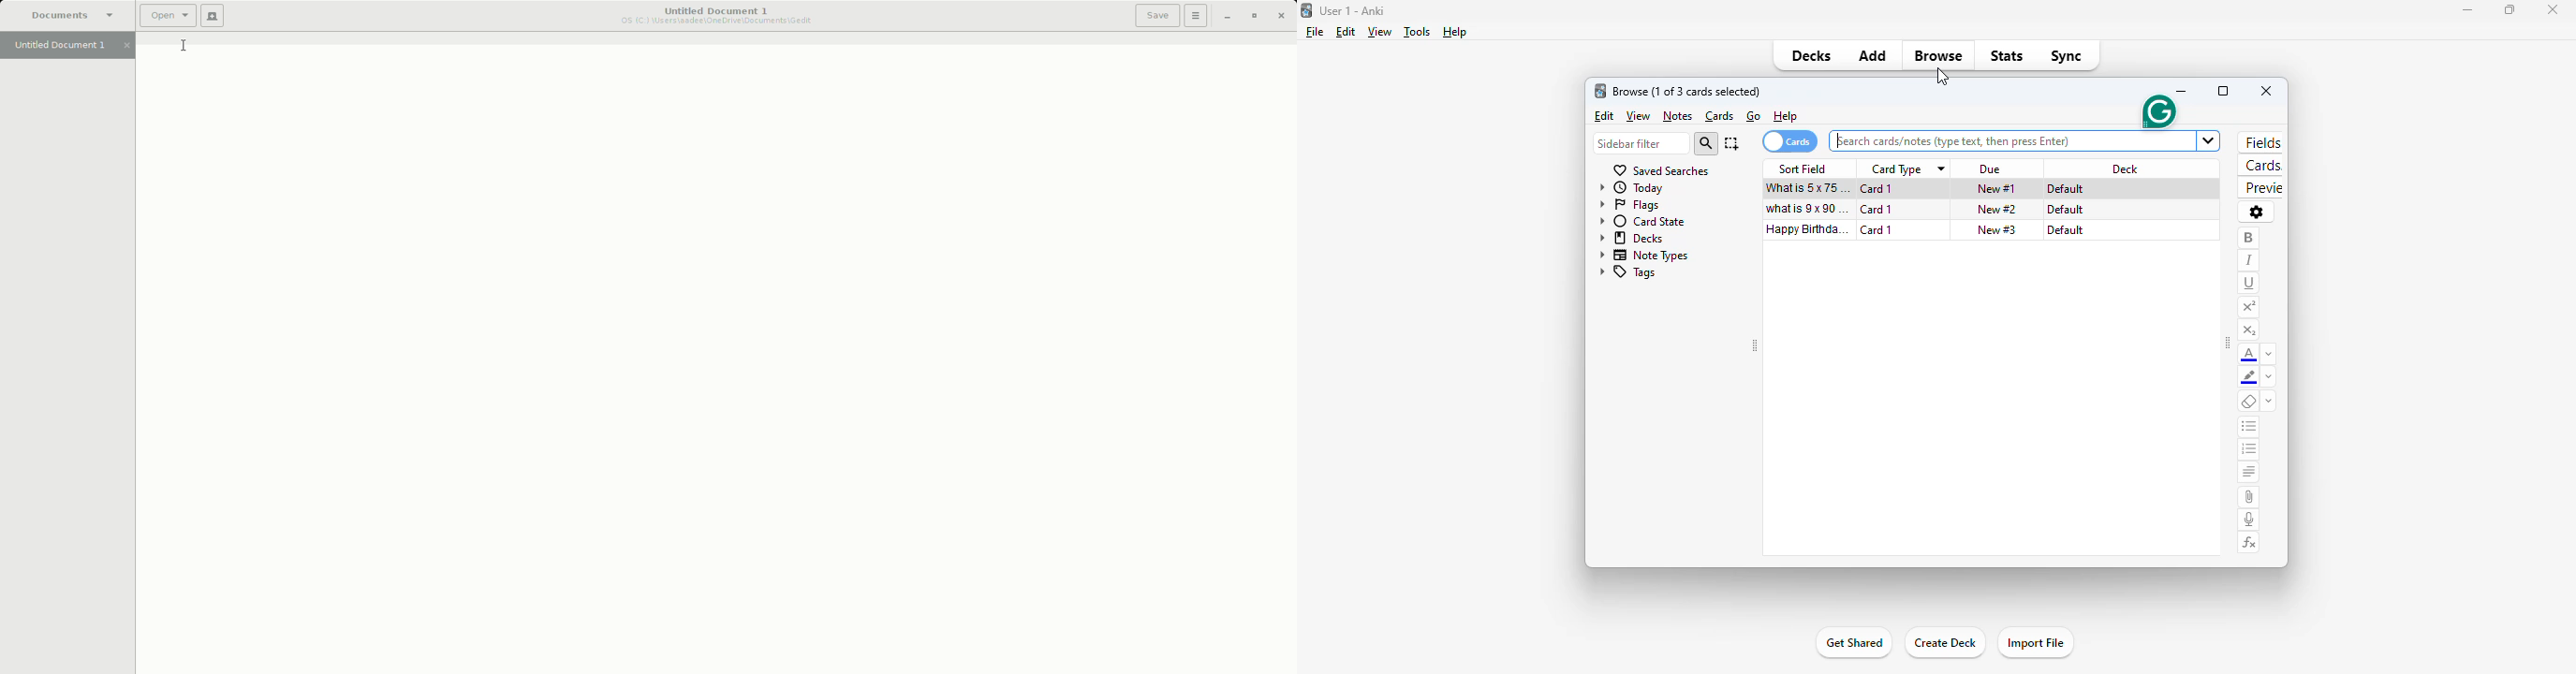 The width and height of the screenshot is (2576, 700). What do you see at coordinates (1677, 116) in the screenshot?
I see `notes` at bounding box center [1677, 116].